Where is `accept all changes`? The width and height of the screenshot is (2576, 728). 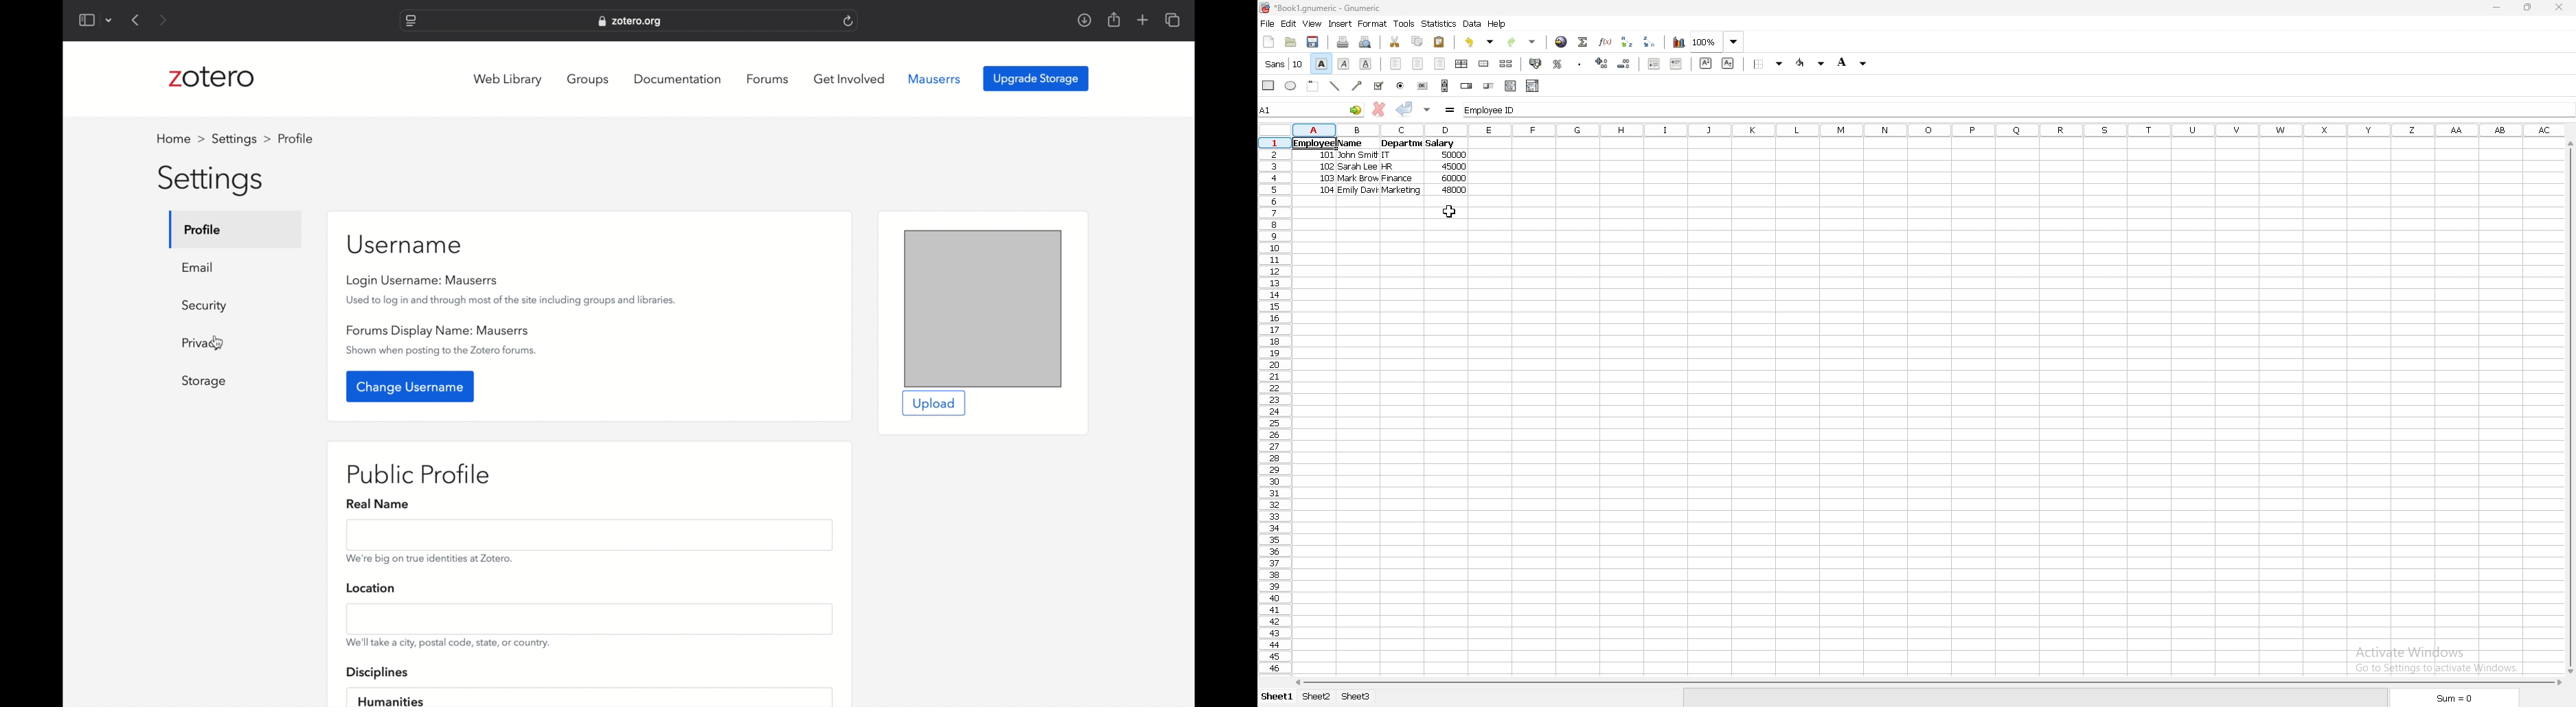
accept all changes is located at coordinates (1427, 111).